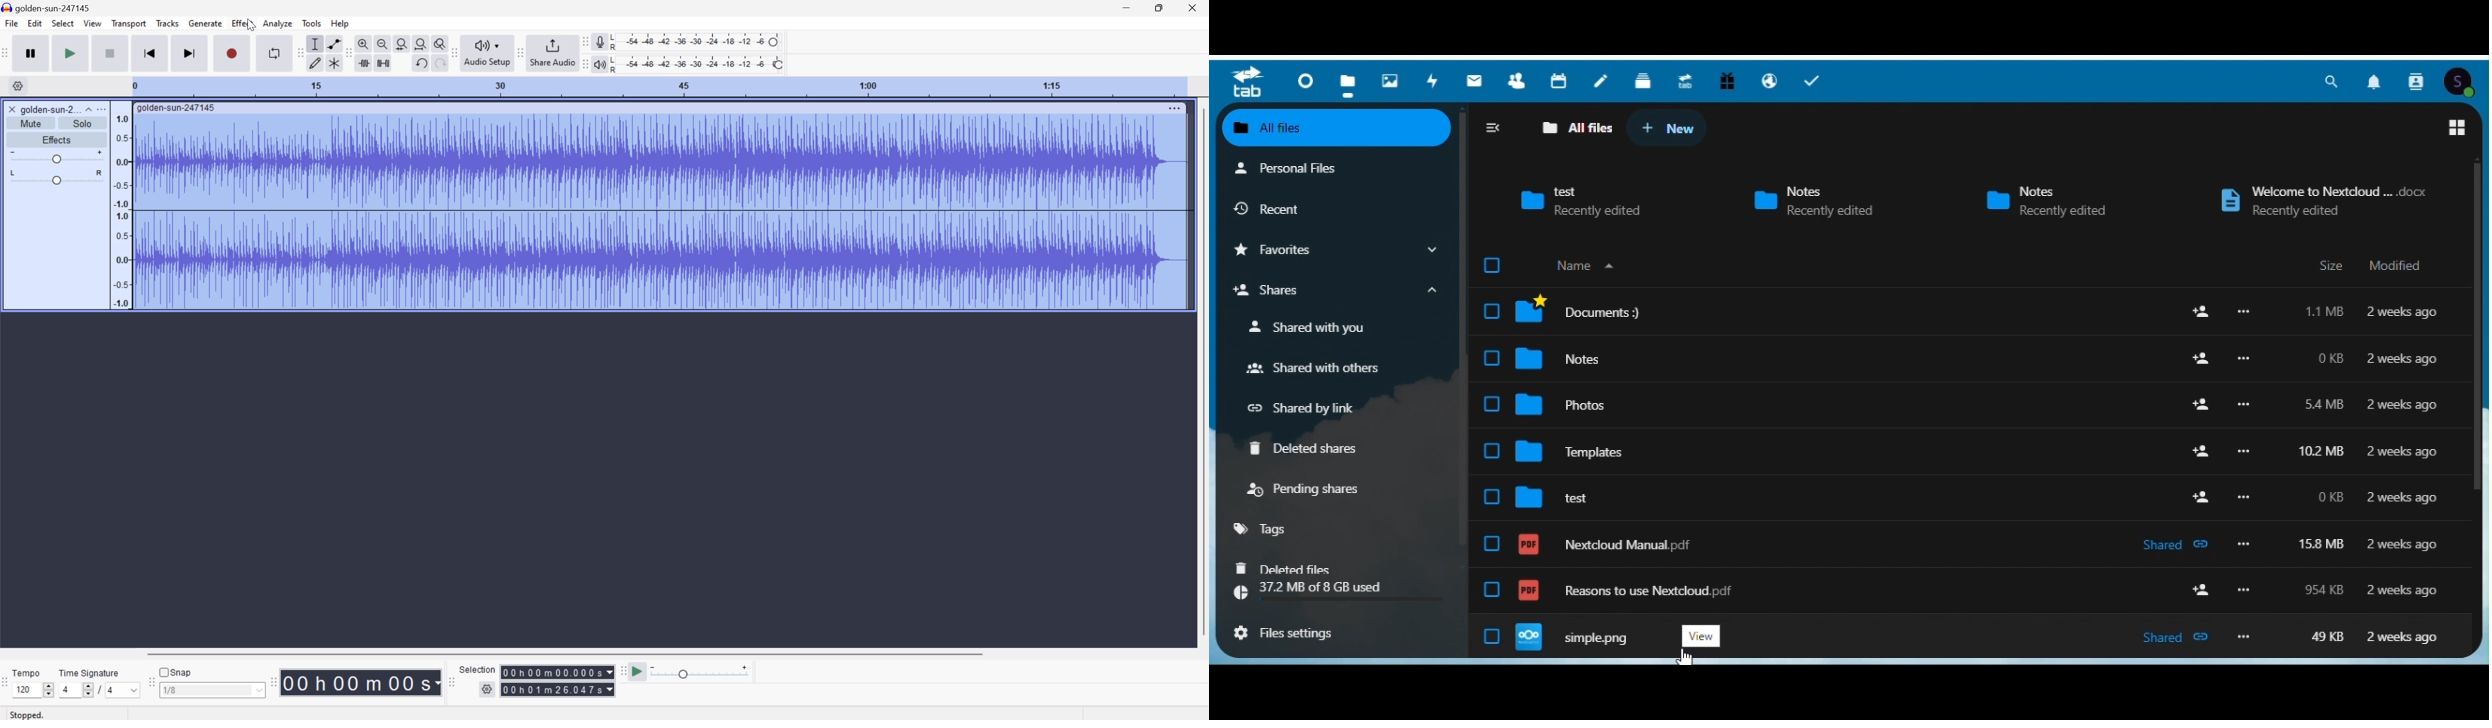 The height and width of the screenshot is (728, 2492). I want to click on Multi tool, so click(332, 65).